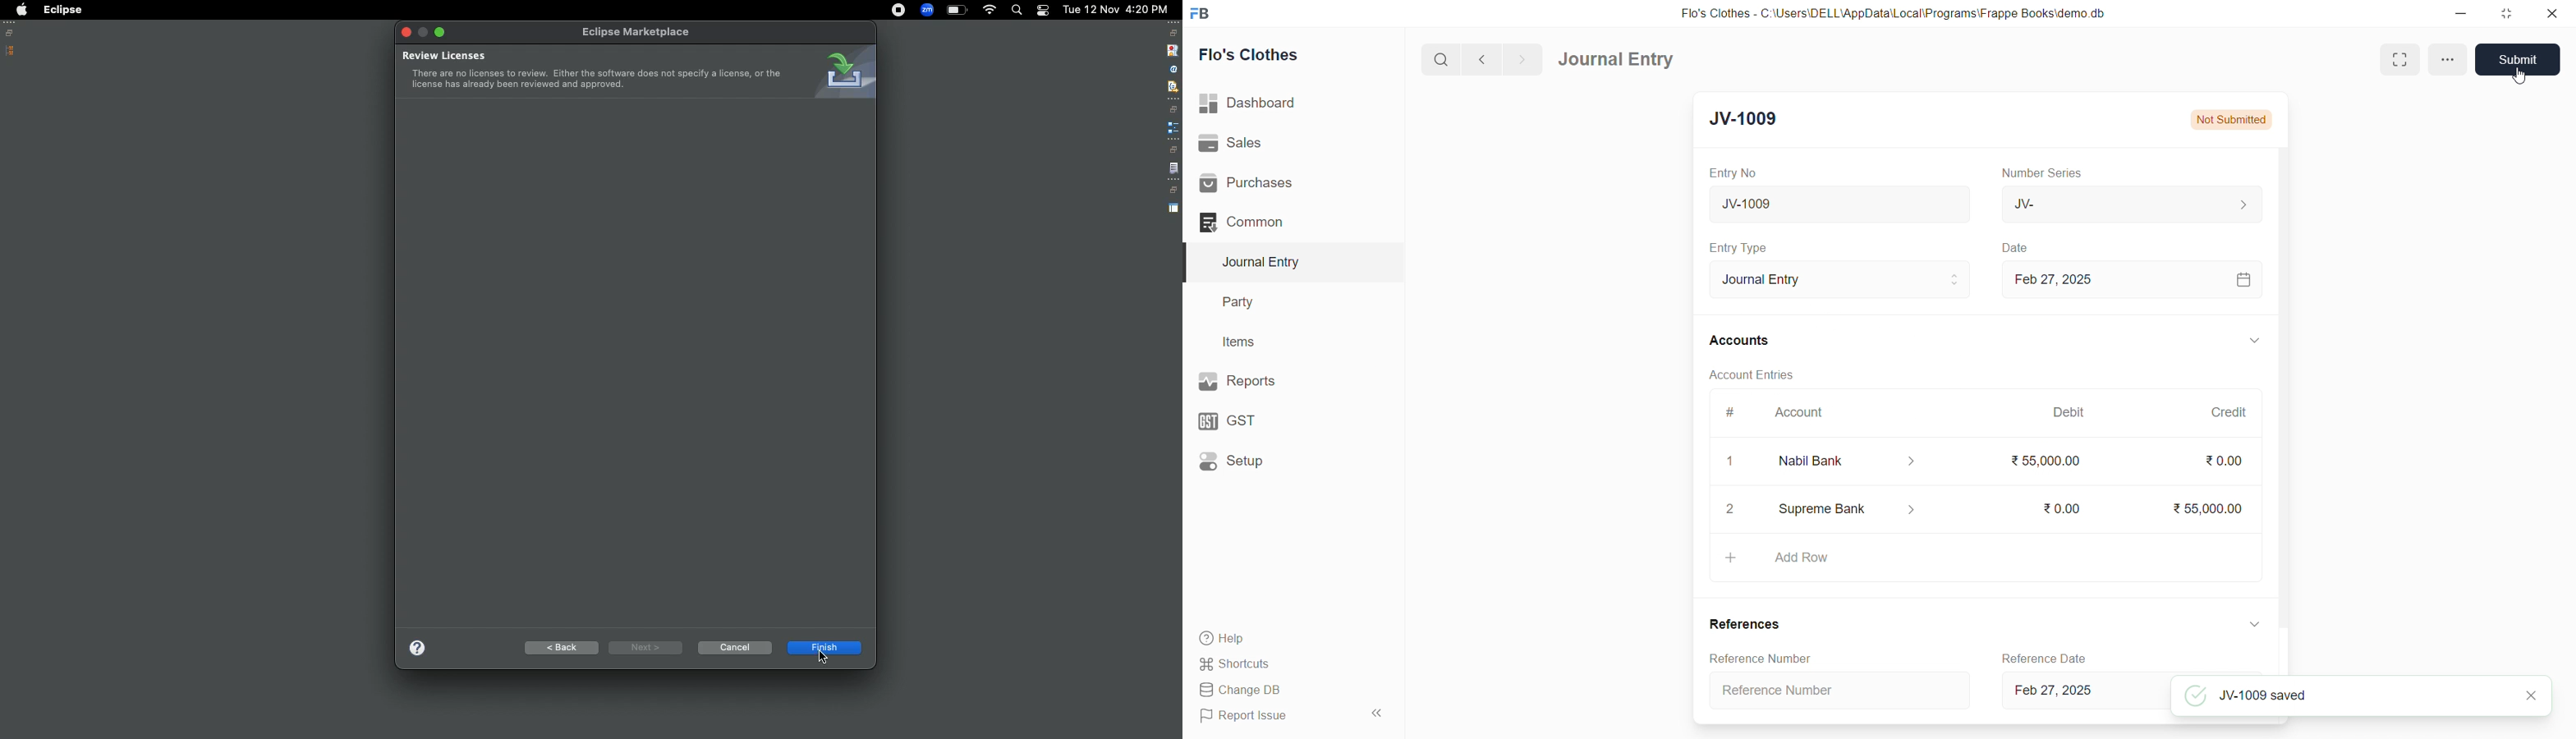 This screenshot has height=756, width=2576. Describe the element at coordinates (2081, 692) in the screenshot. I see `Feb 27, 2025` at that location.